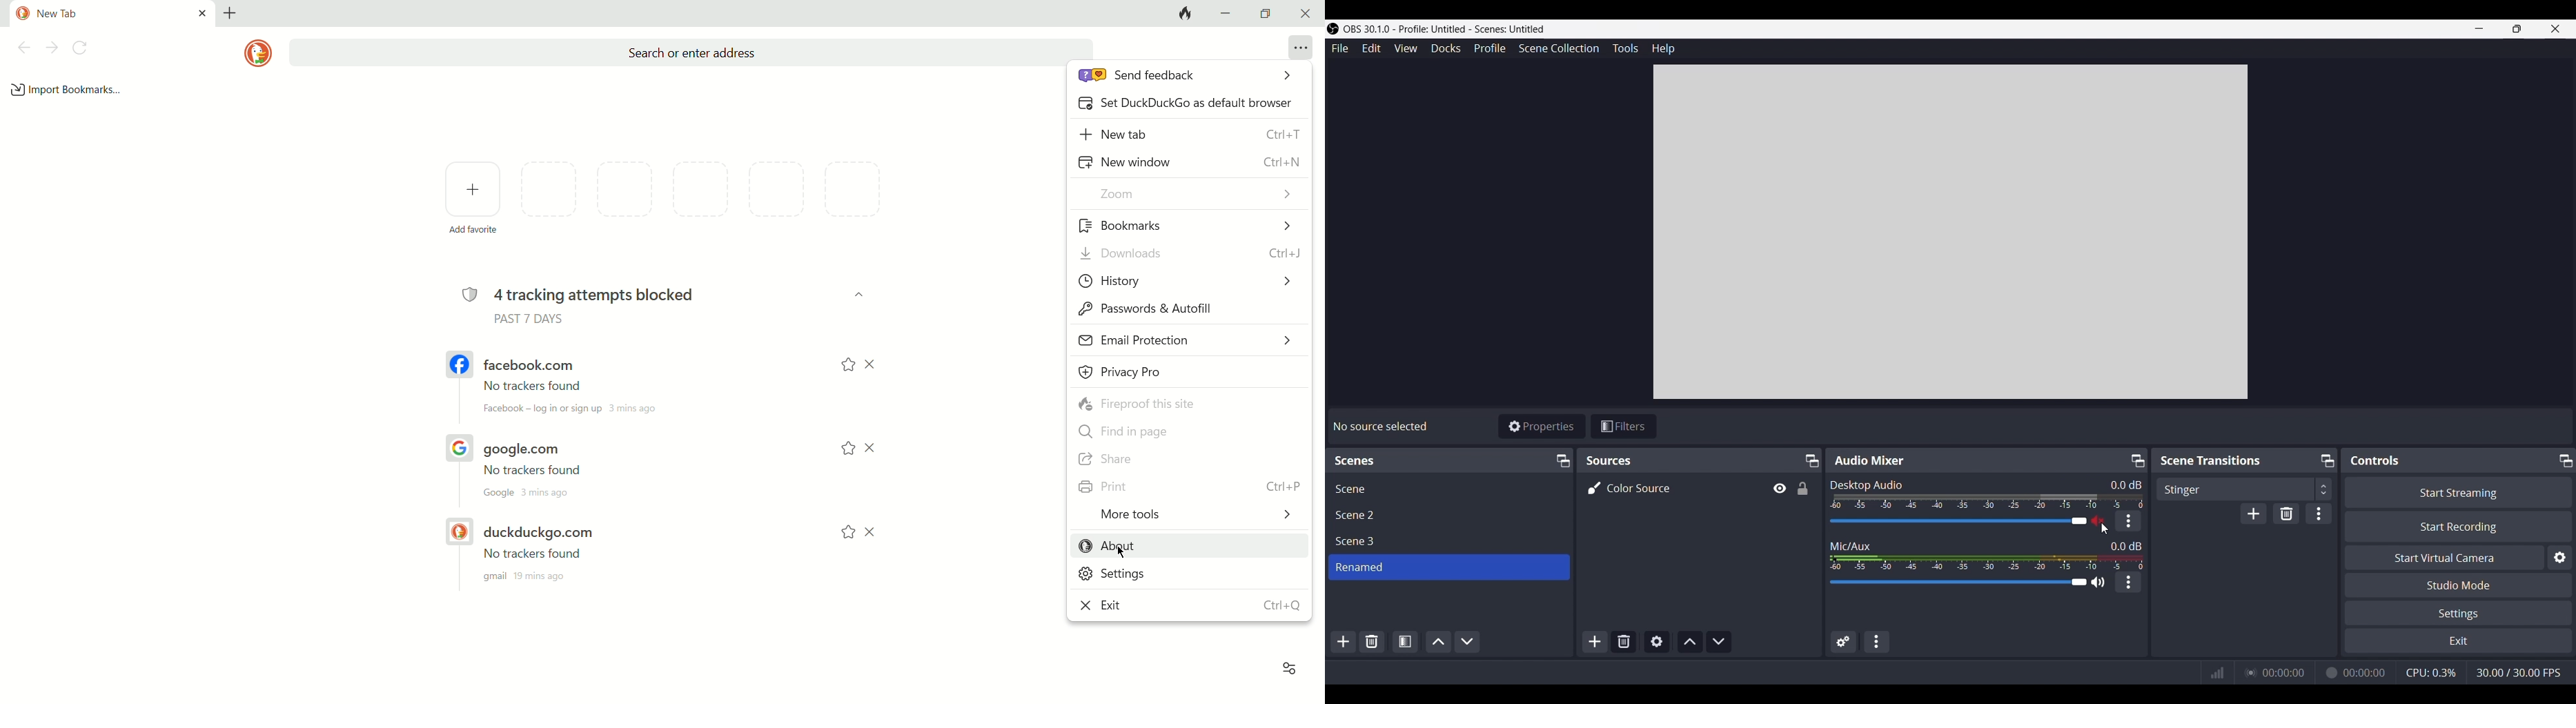 The width and height of the screenshot is (2576, 728). What do you see at coordinates (2430, 672) in the screenshot?
I see `CPU` at bounding box center [2430, 672].